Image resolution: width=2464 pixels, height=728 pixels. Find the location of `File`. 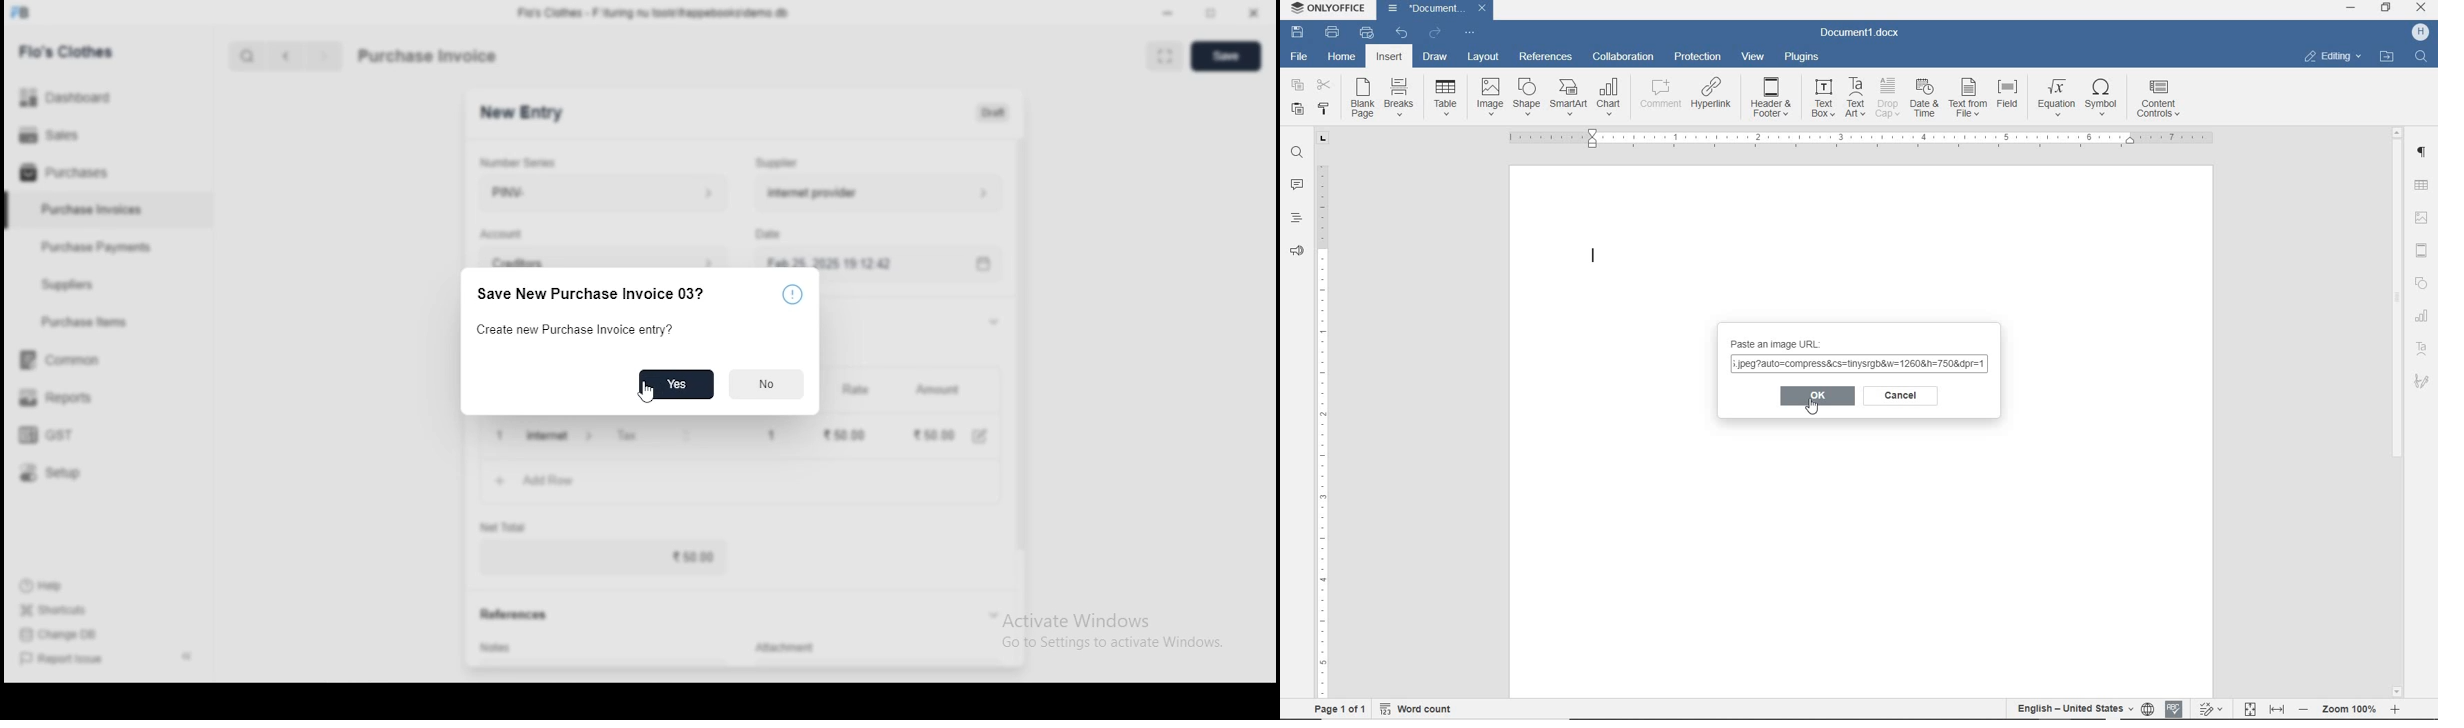

File is located at coordinates (1299, 56).